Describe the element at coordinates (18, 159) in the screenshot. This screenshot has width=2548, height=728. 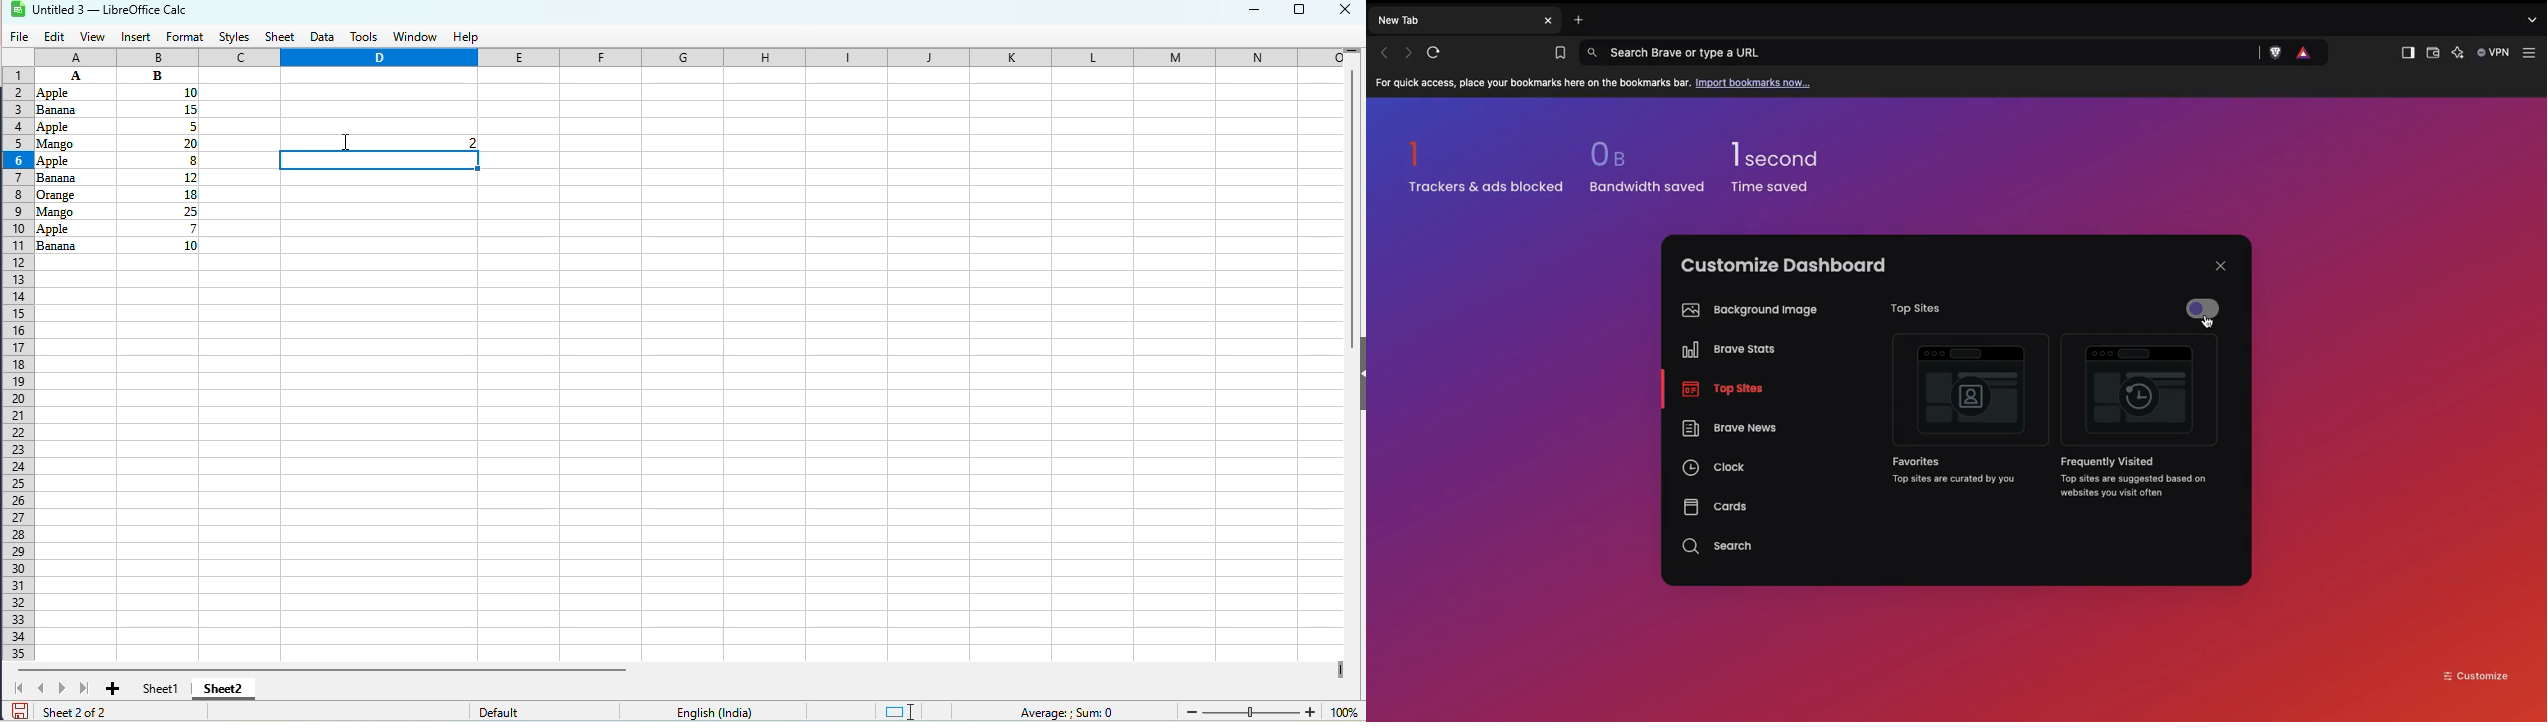
I see `current row` at that location.